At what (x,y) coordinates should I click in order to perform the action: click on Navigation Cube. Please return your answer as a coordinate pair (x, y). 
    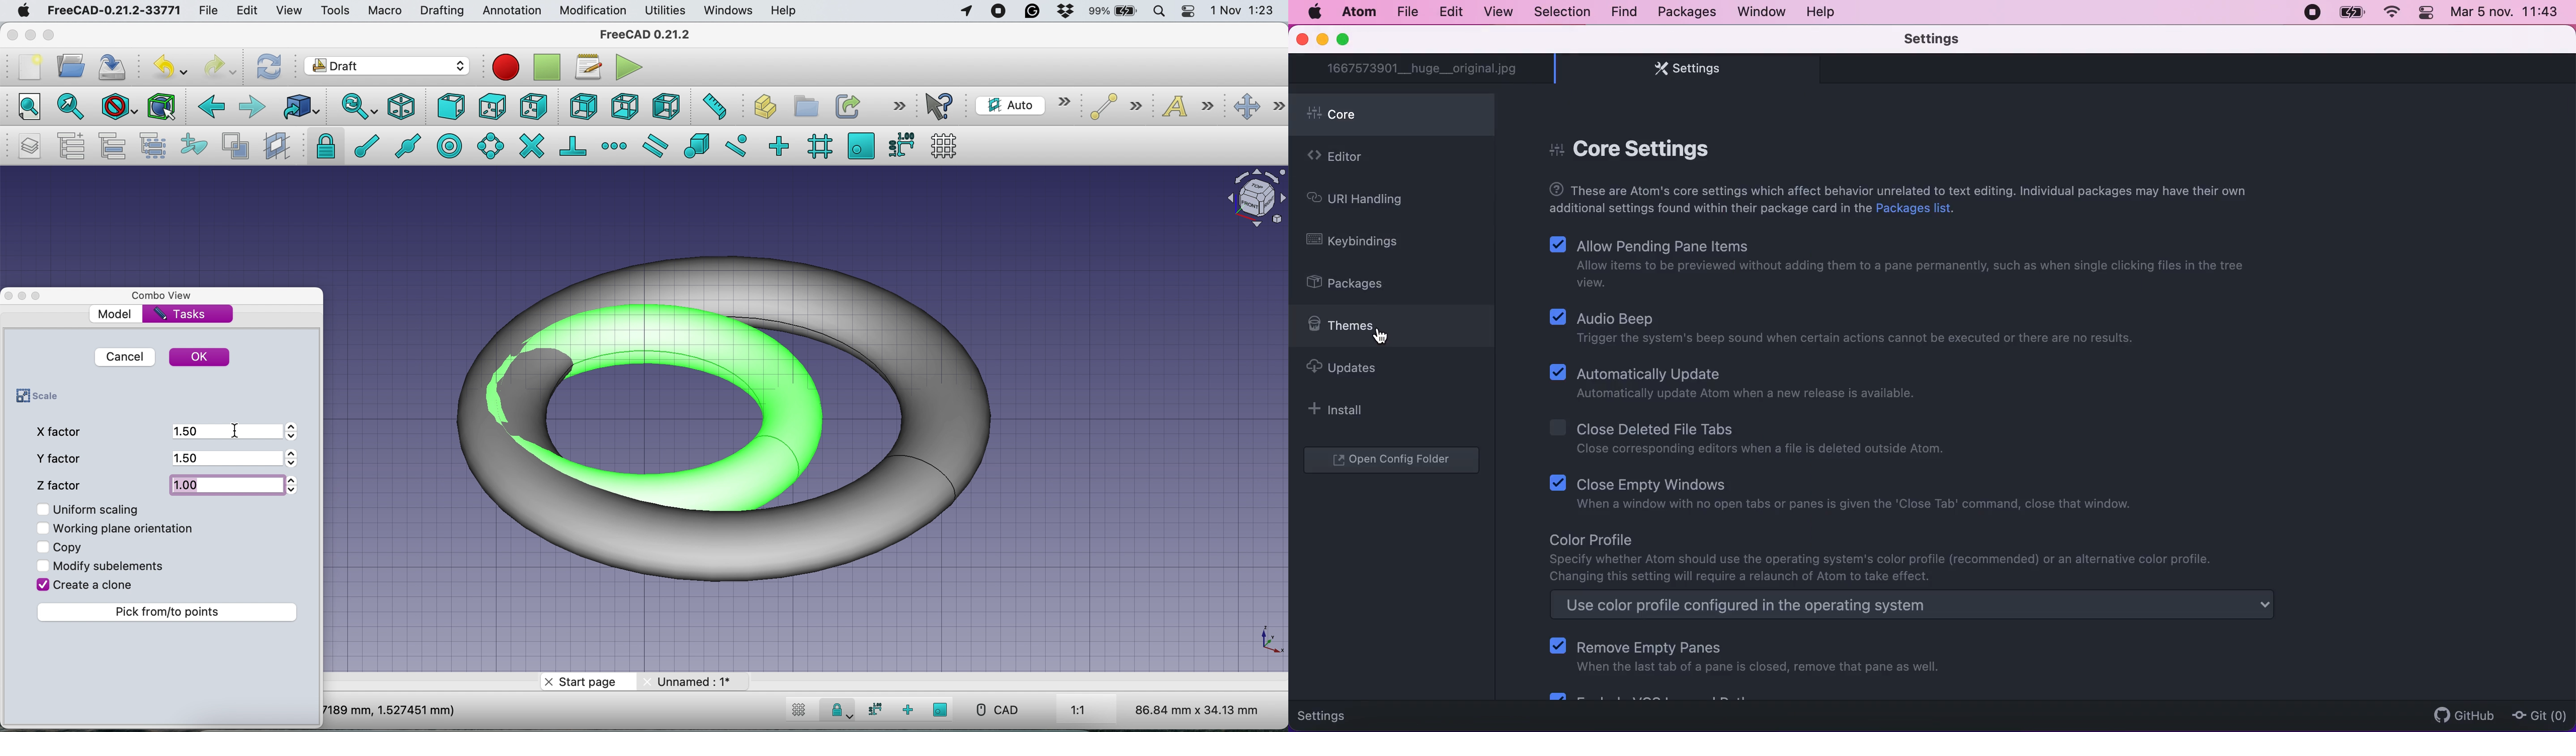
    Looking at the image, I should click on (1251, 198).